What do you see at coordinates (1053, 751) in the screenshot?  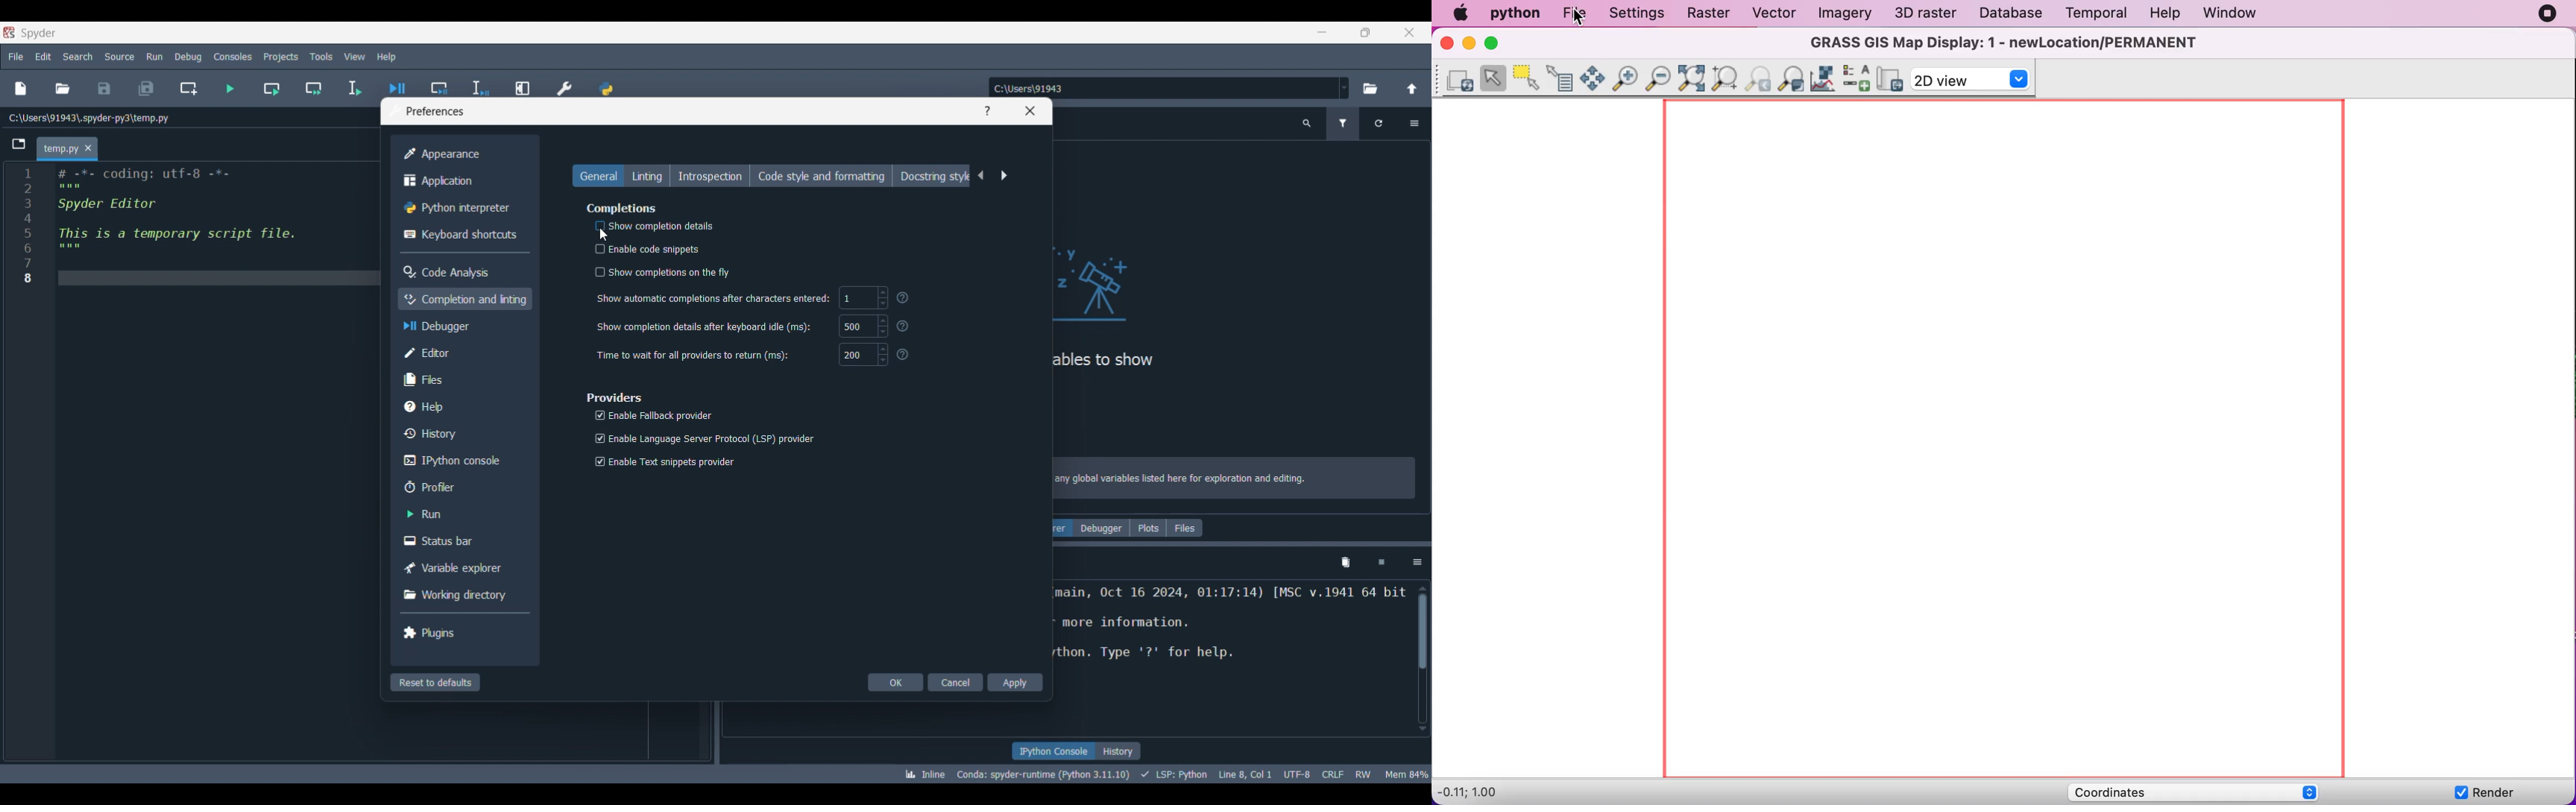 I see `IPython console` at bounding box center [1053, 751].